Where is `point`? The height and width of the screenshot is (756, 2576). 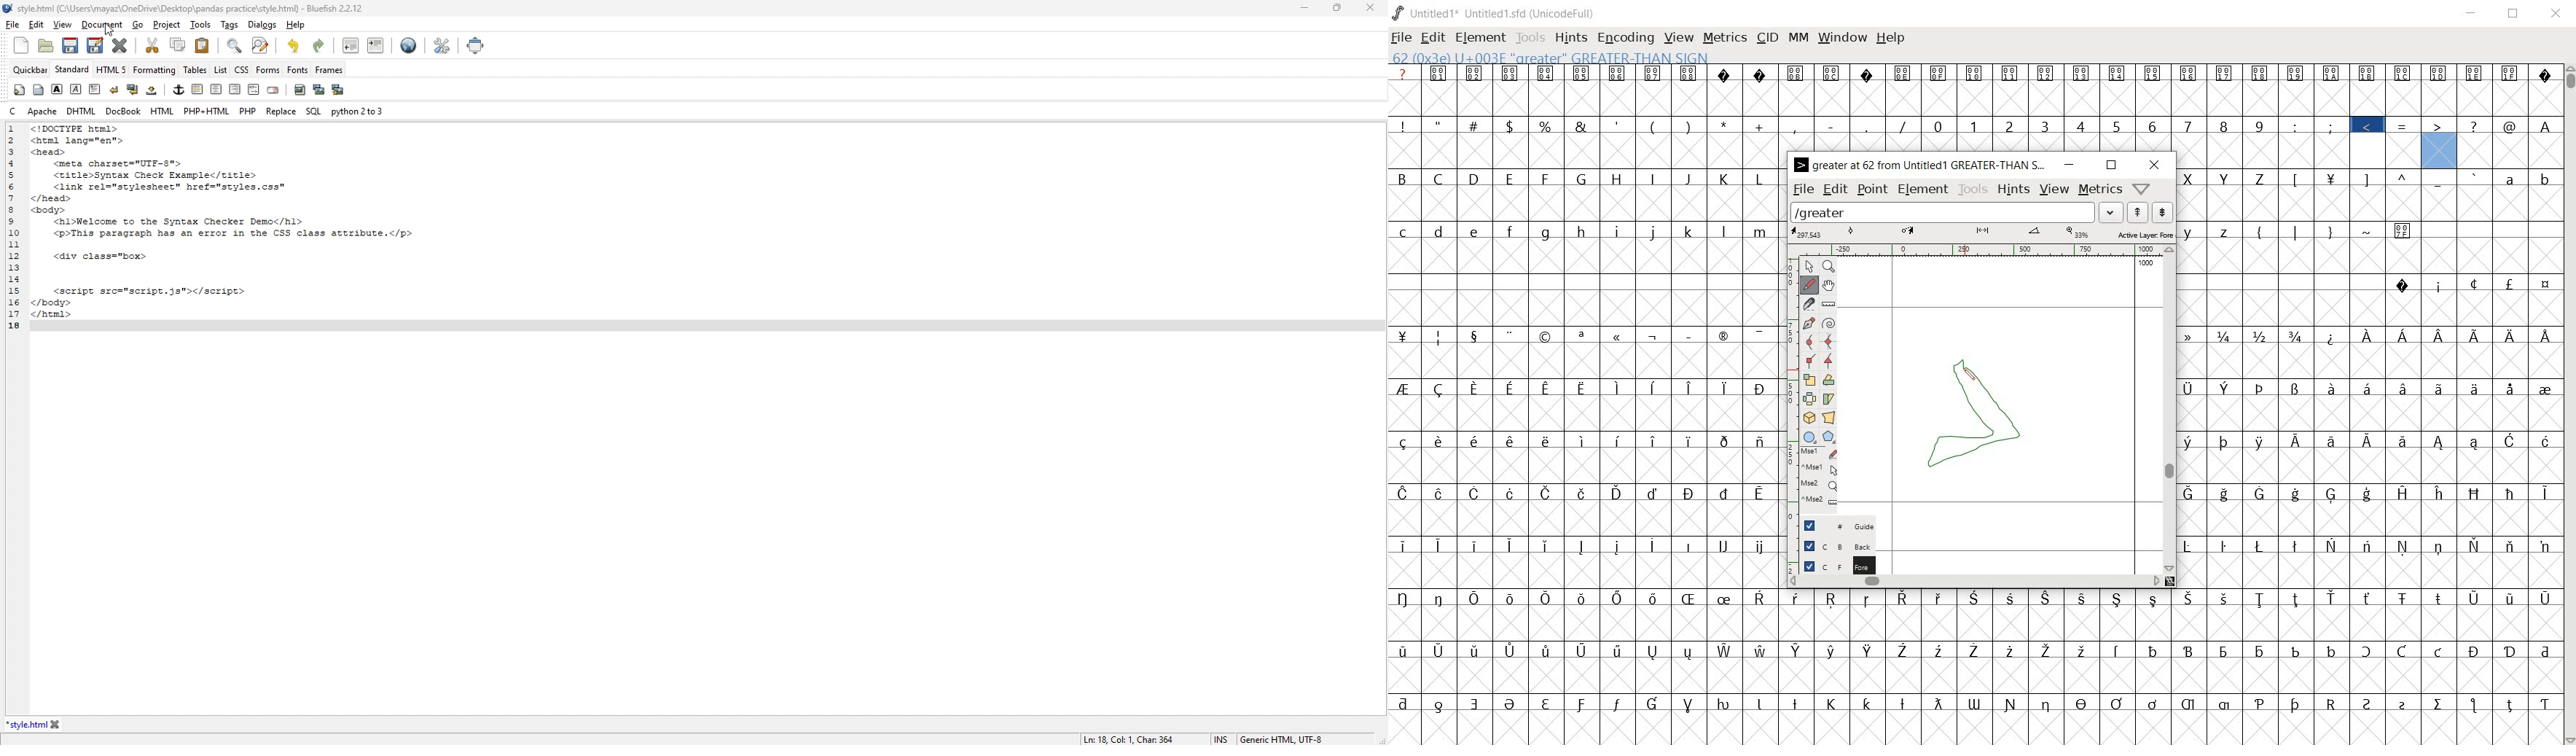 point is located at coordinates (1873, 190).